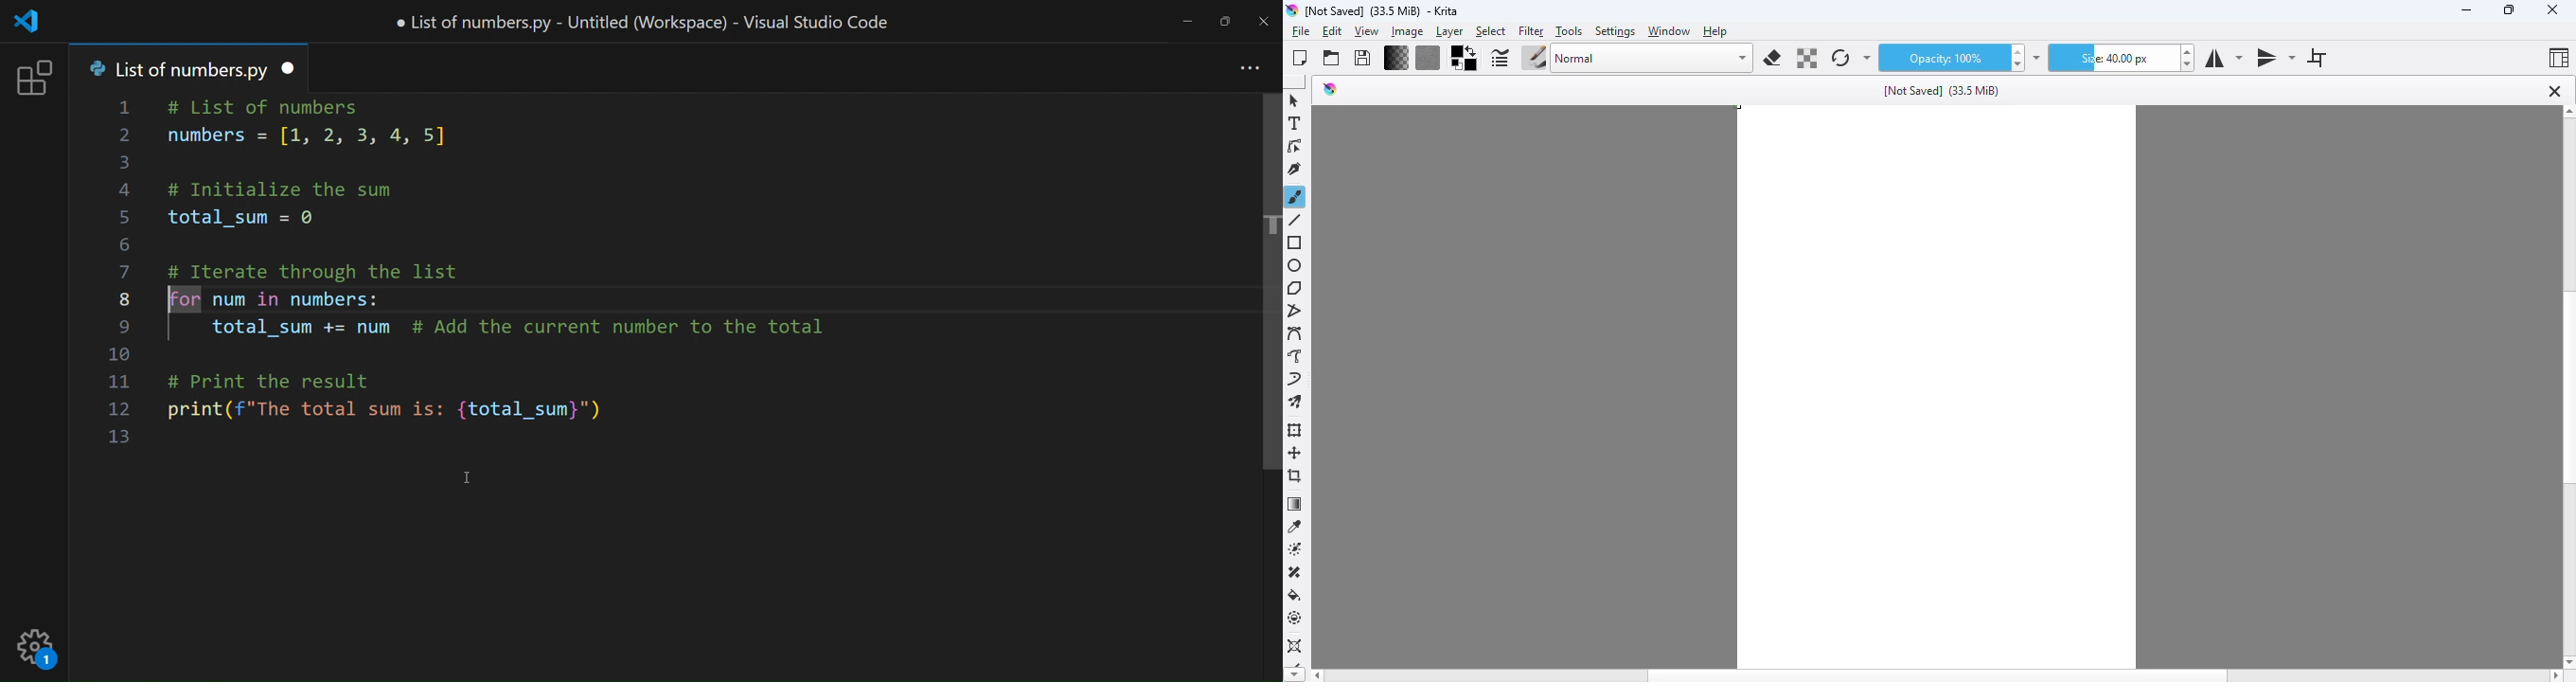 This screenshot has width=2576, height=700. What do you see at coordinates (2466, 11) in the screenshot?
I see `minimize` at bounding box center [2466, 11].